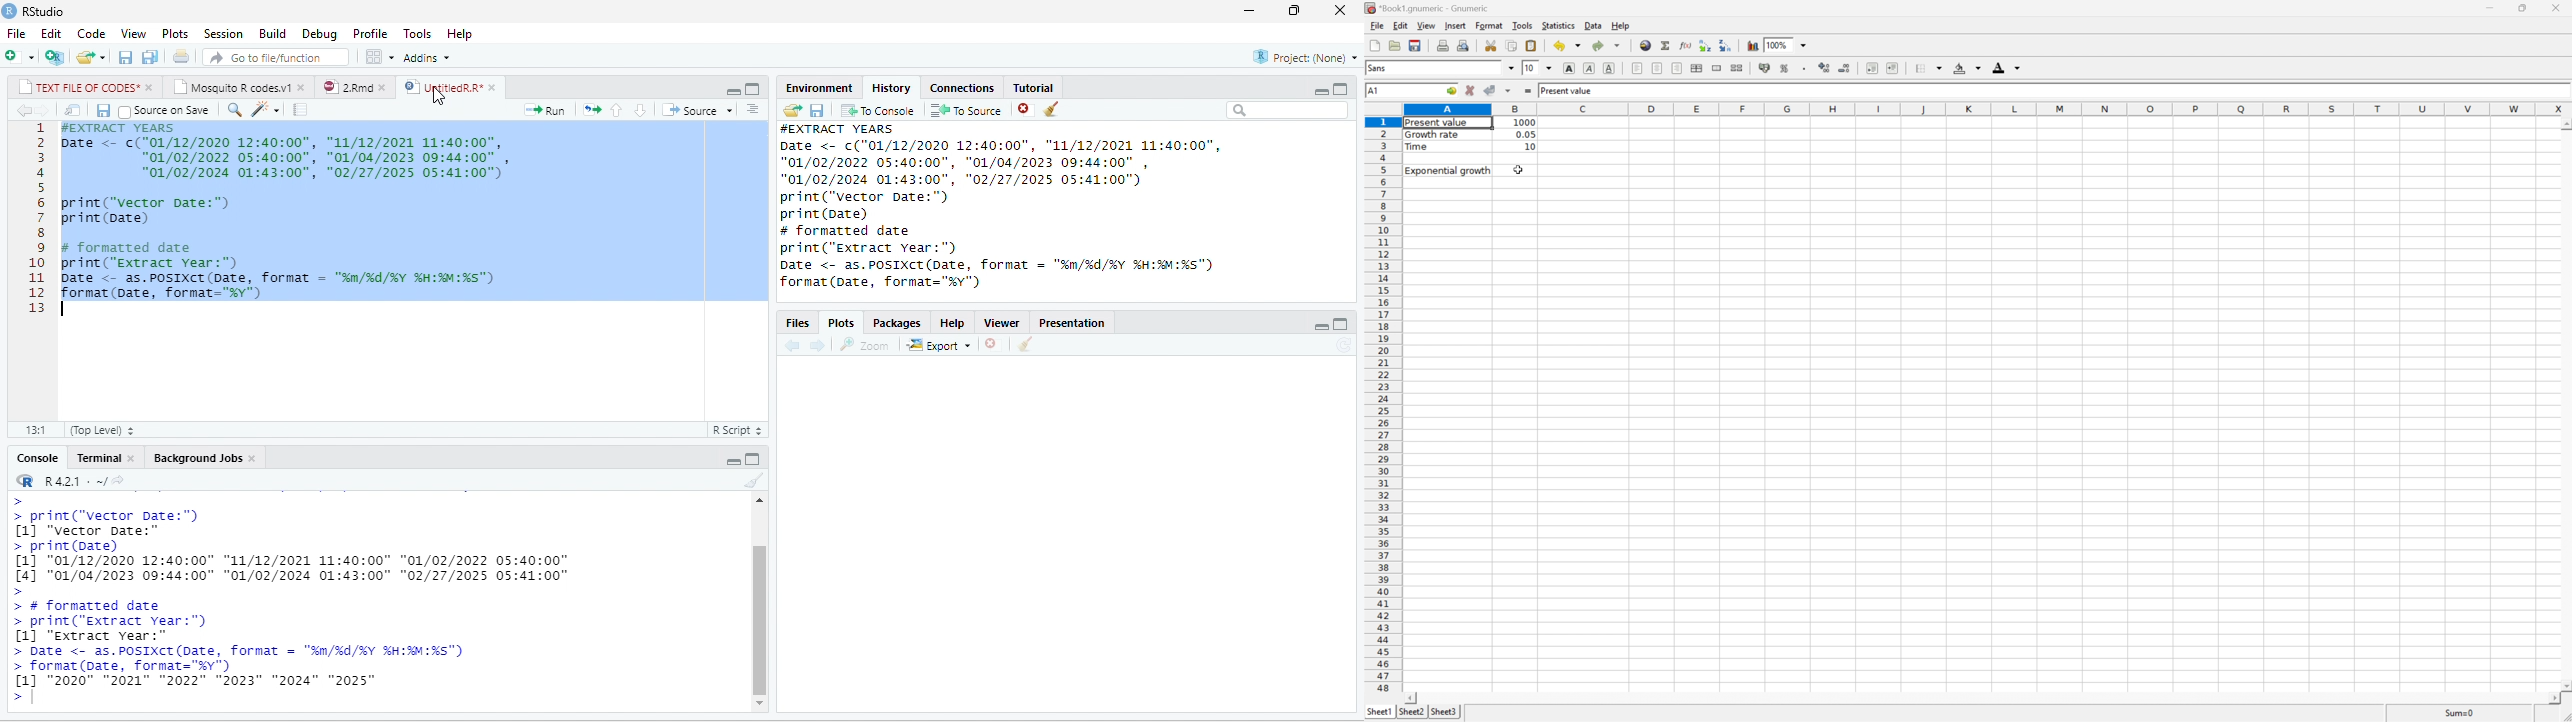 This screenshot has height=728, width=2576. Describe the element at coordinates (898, 323) in the screenshot. I see `Packages` at that location.